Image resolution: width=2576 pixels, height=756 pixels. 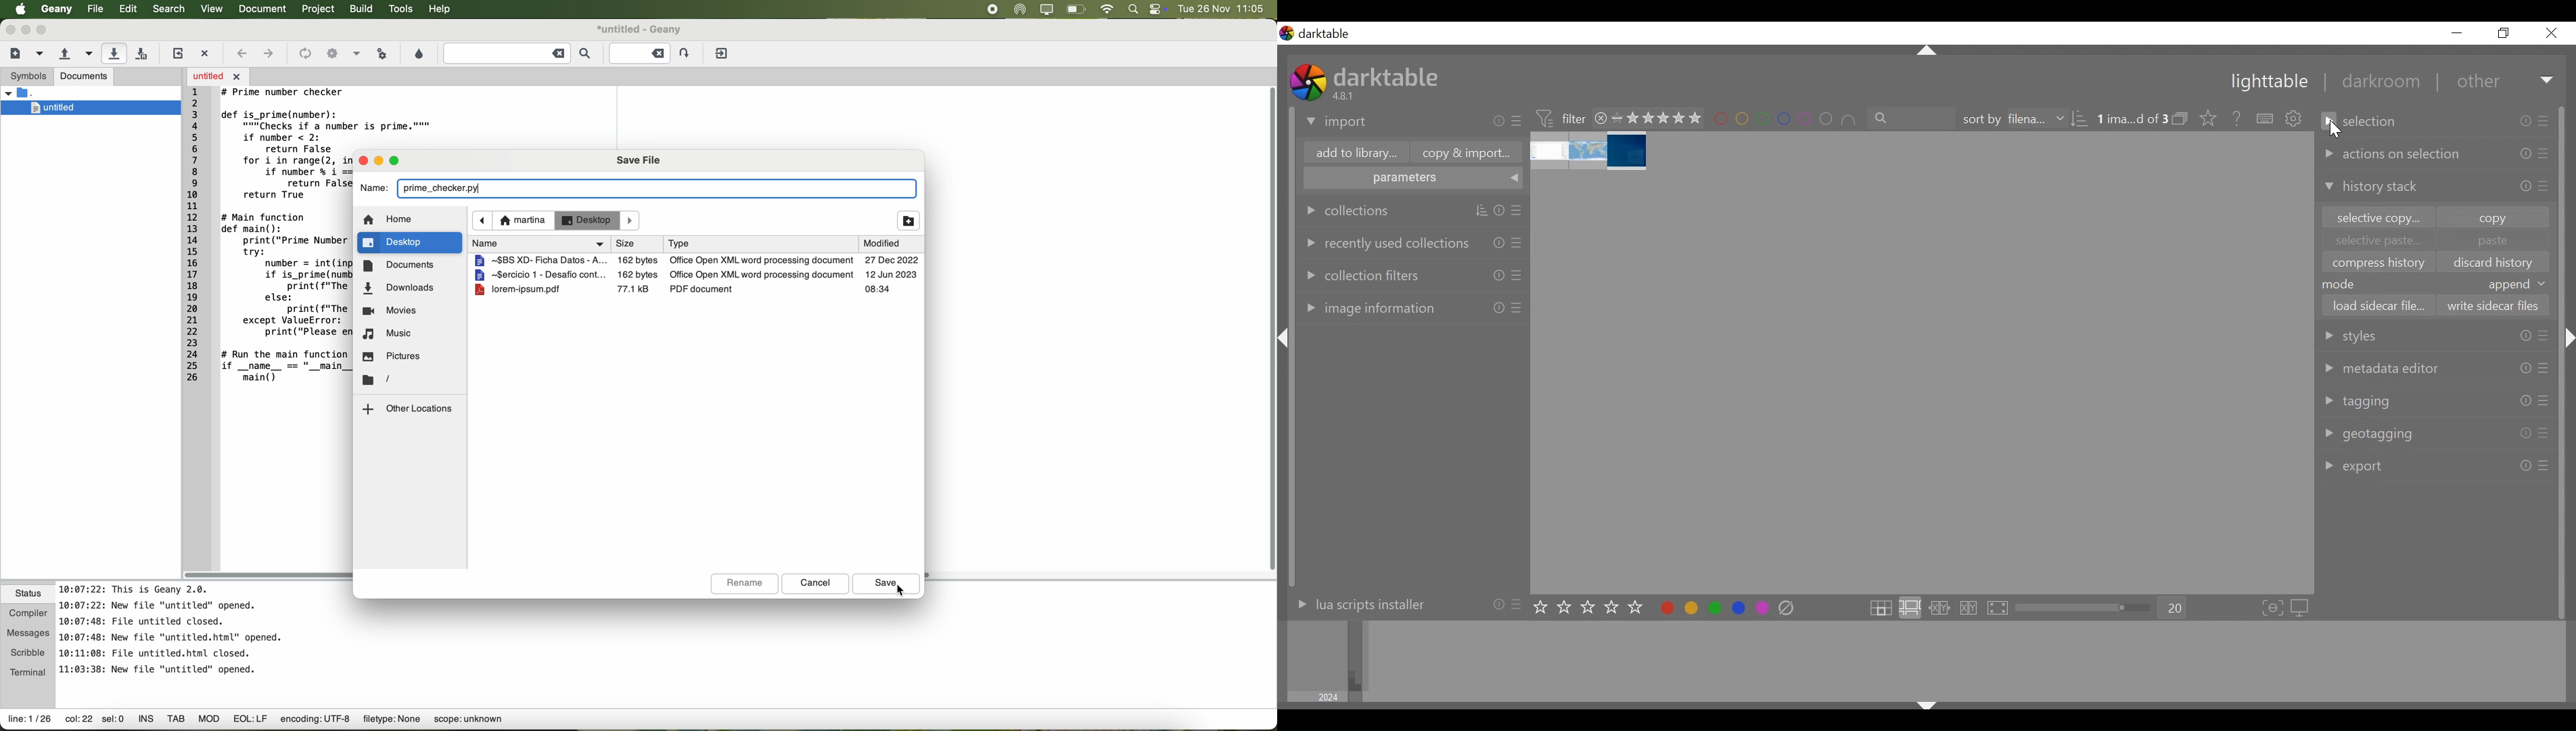 What do you see at coordinates (2382, 368) in the screenshot?
I see `metadata editor` at bounding box center [2382, 368].